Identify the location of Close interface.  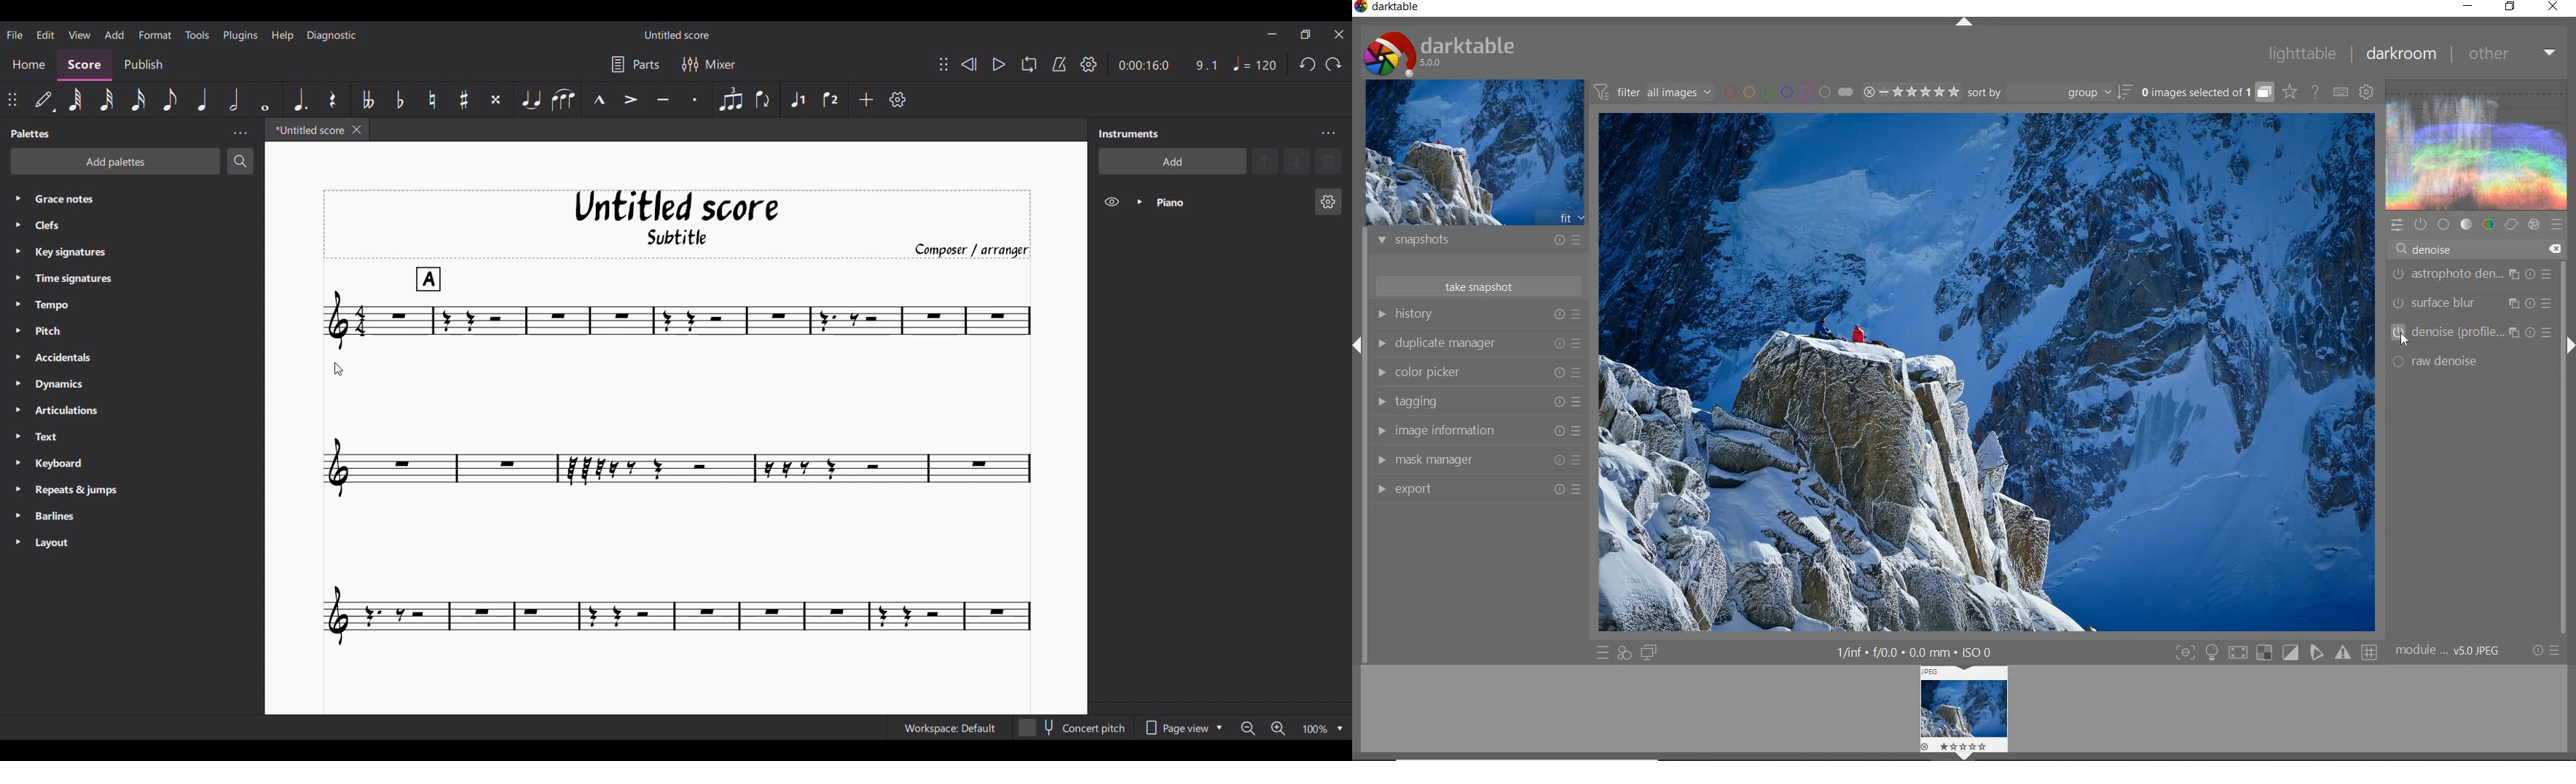
(1339, 35).